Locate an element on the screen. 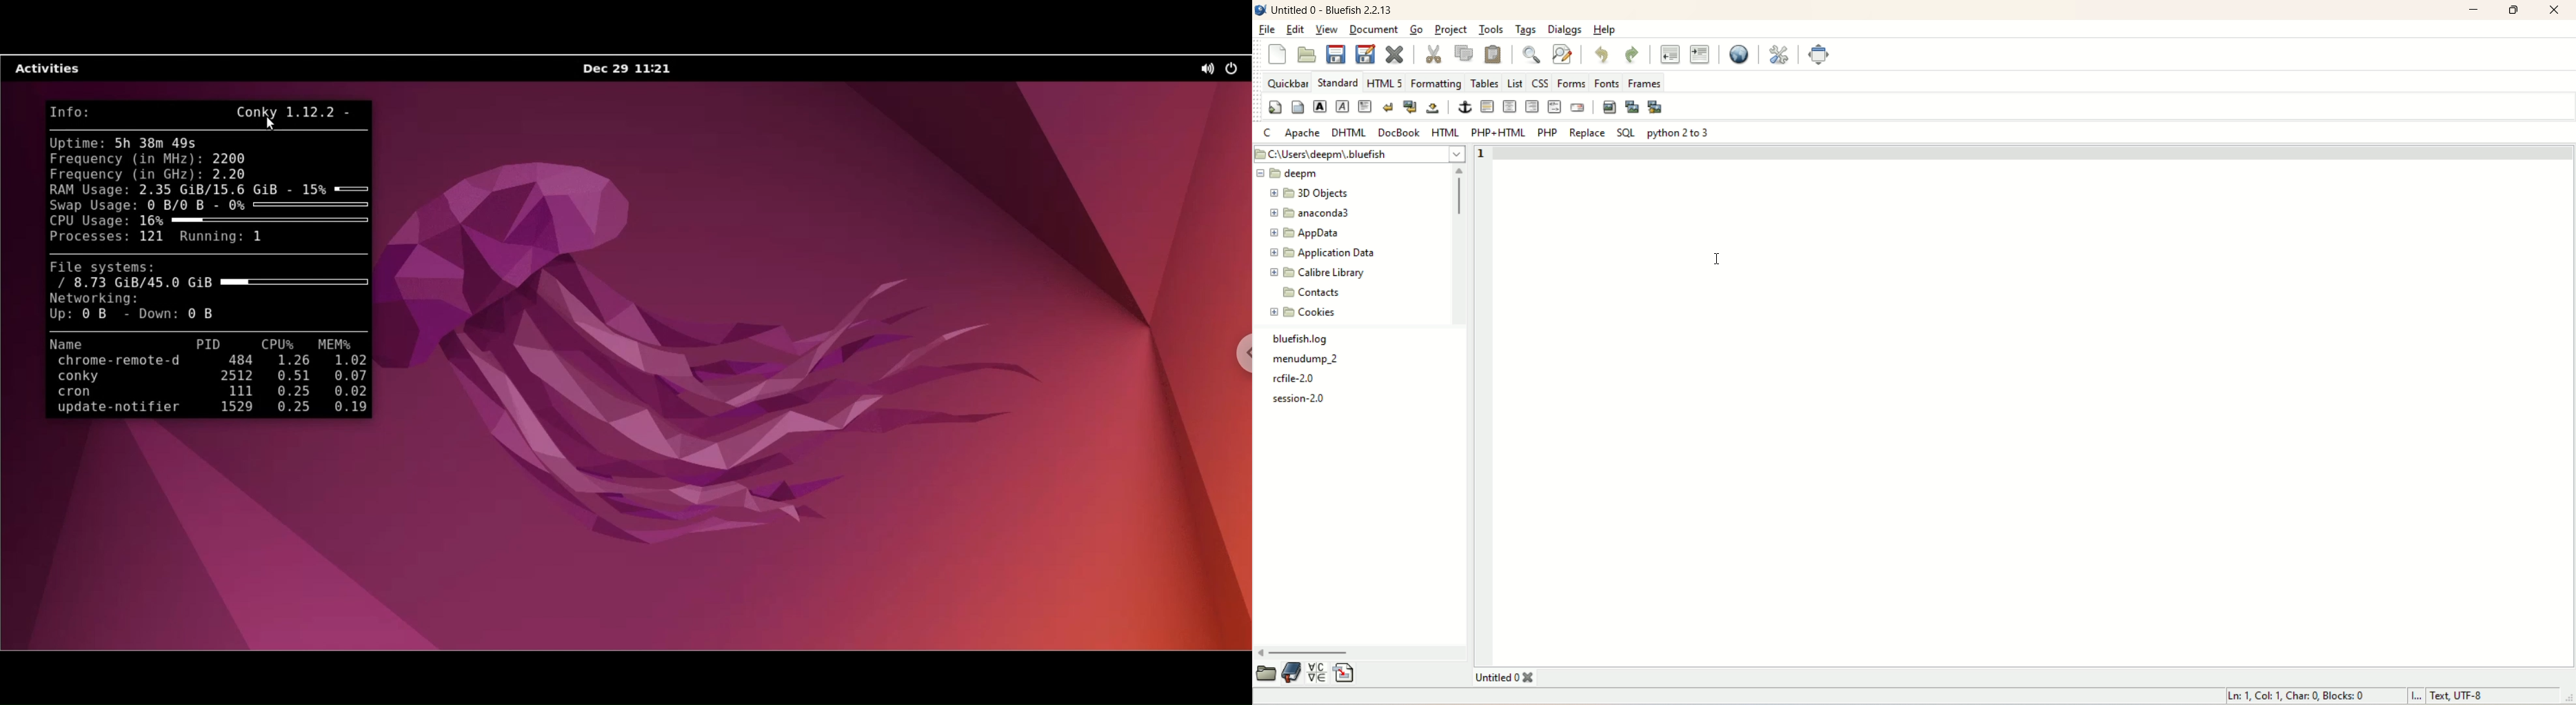  strong is located at coordinates (1320, 106).